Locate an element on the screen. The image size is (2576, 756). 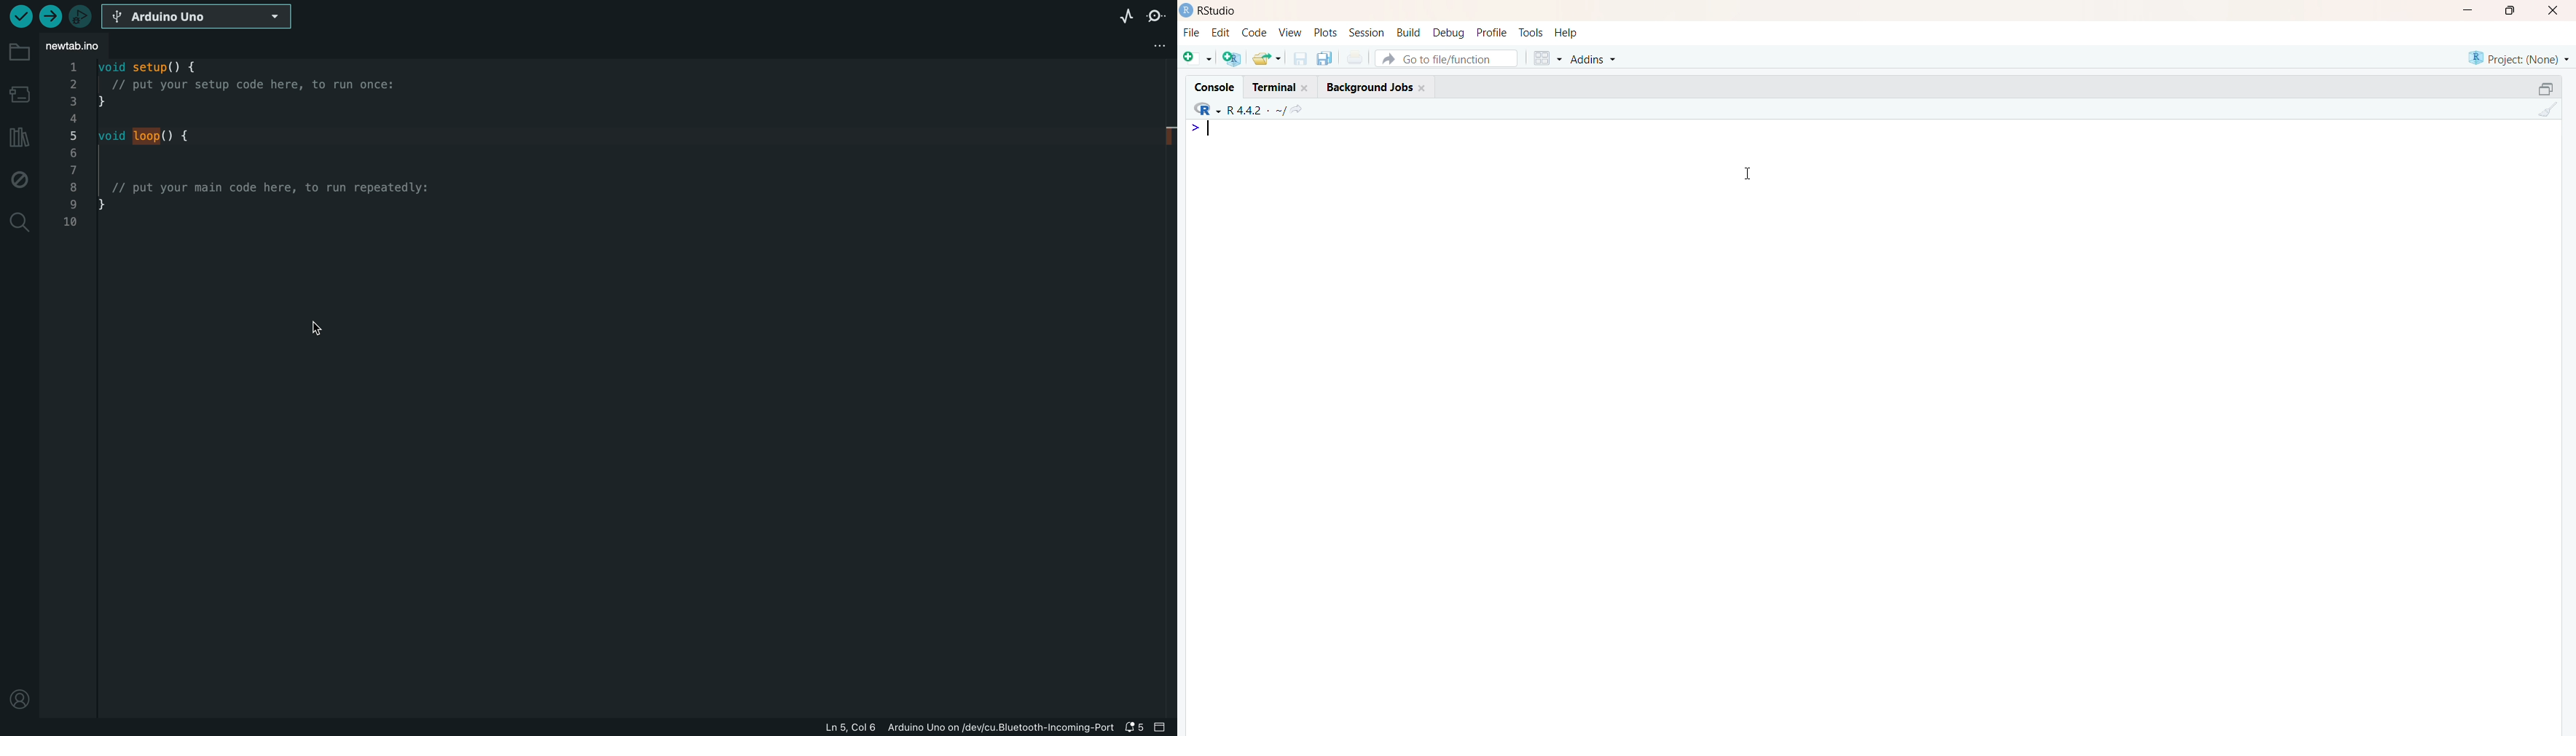
plots is located at coordinates (1324, 31).